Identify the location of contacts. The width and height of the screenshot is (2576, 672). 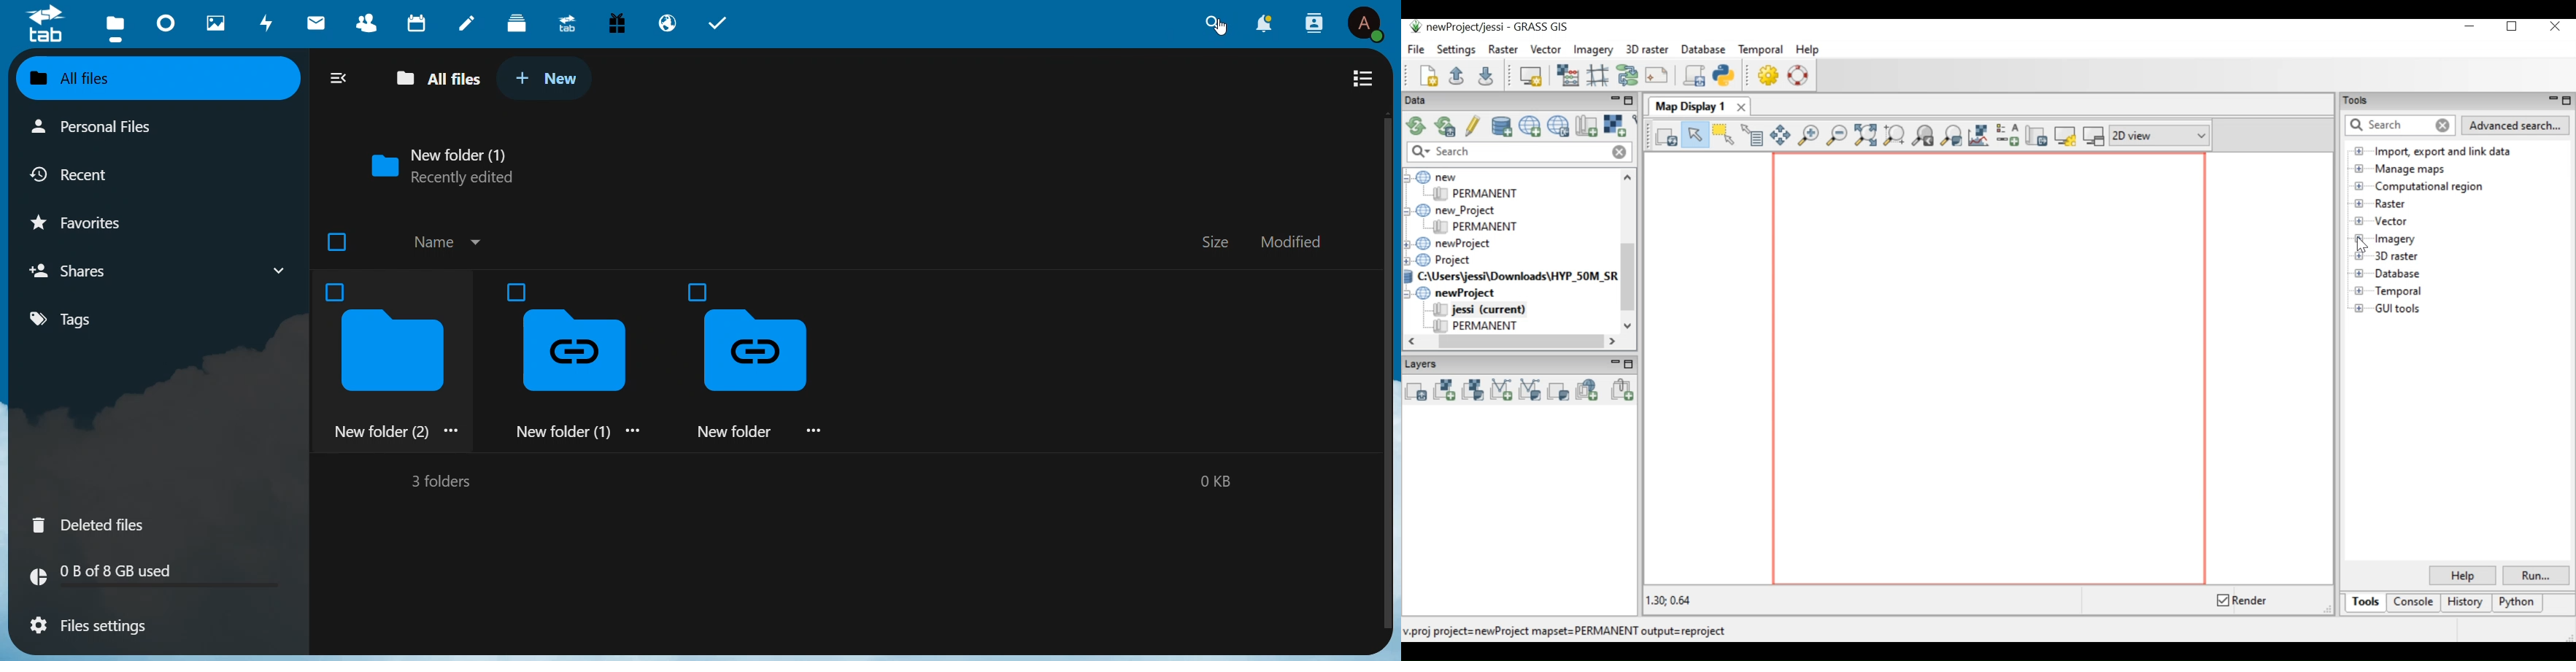
(371, 26).